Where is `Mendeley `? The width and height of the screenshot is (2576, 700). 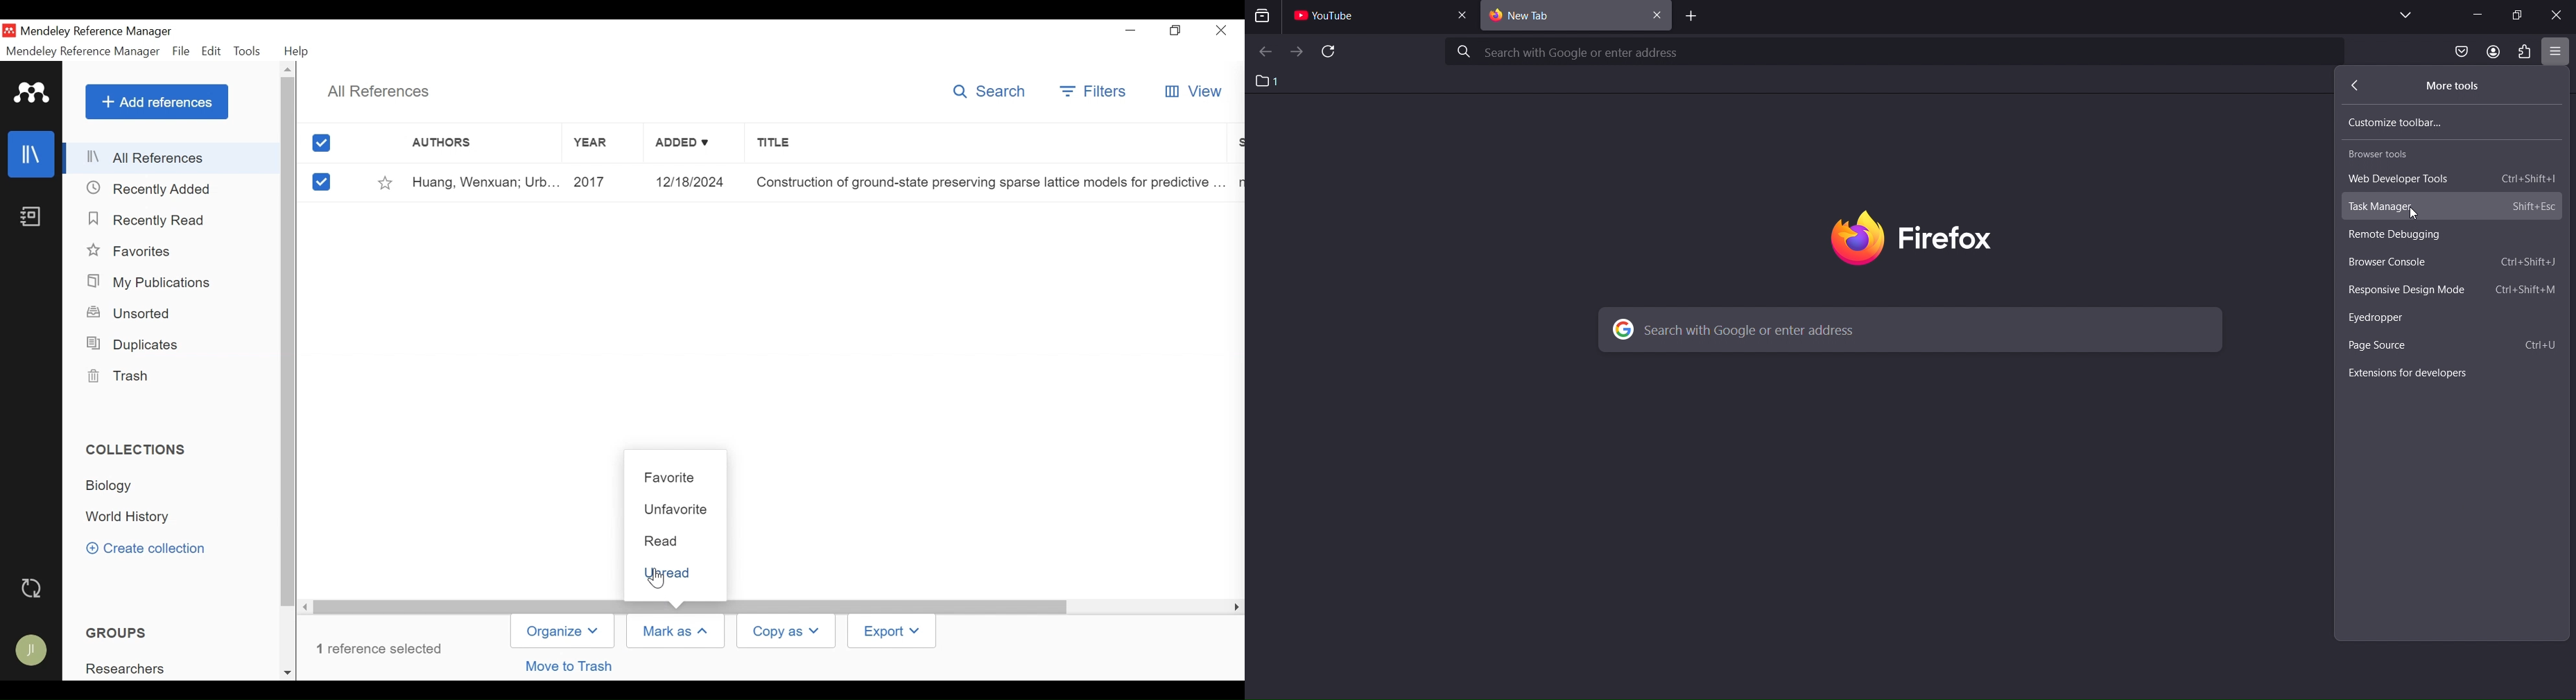
Mendeley  is located at coordinates (34, 94).